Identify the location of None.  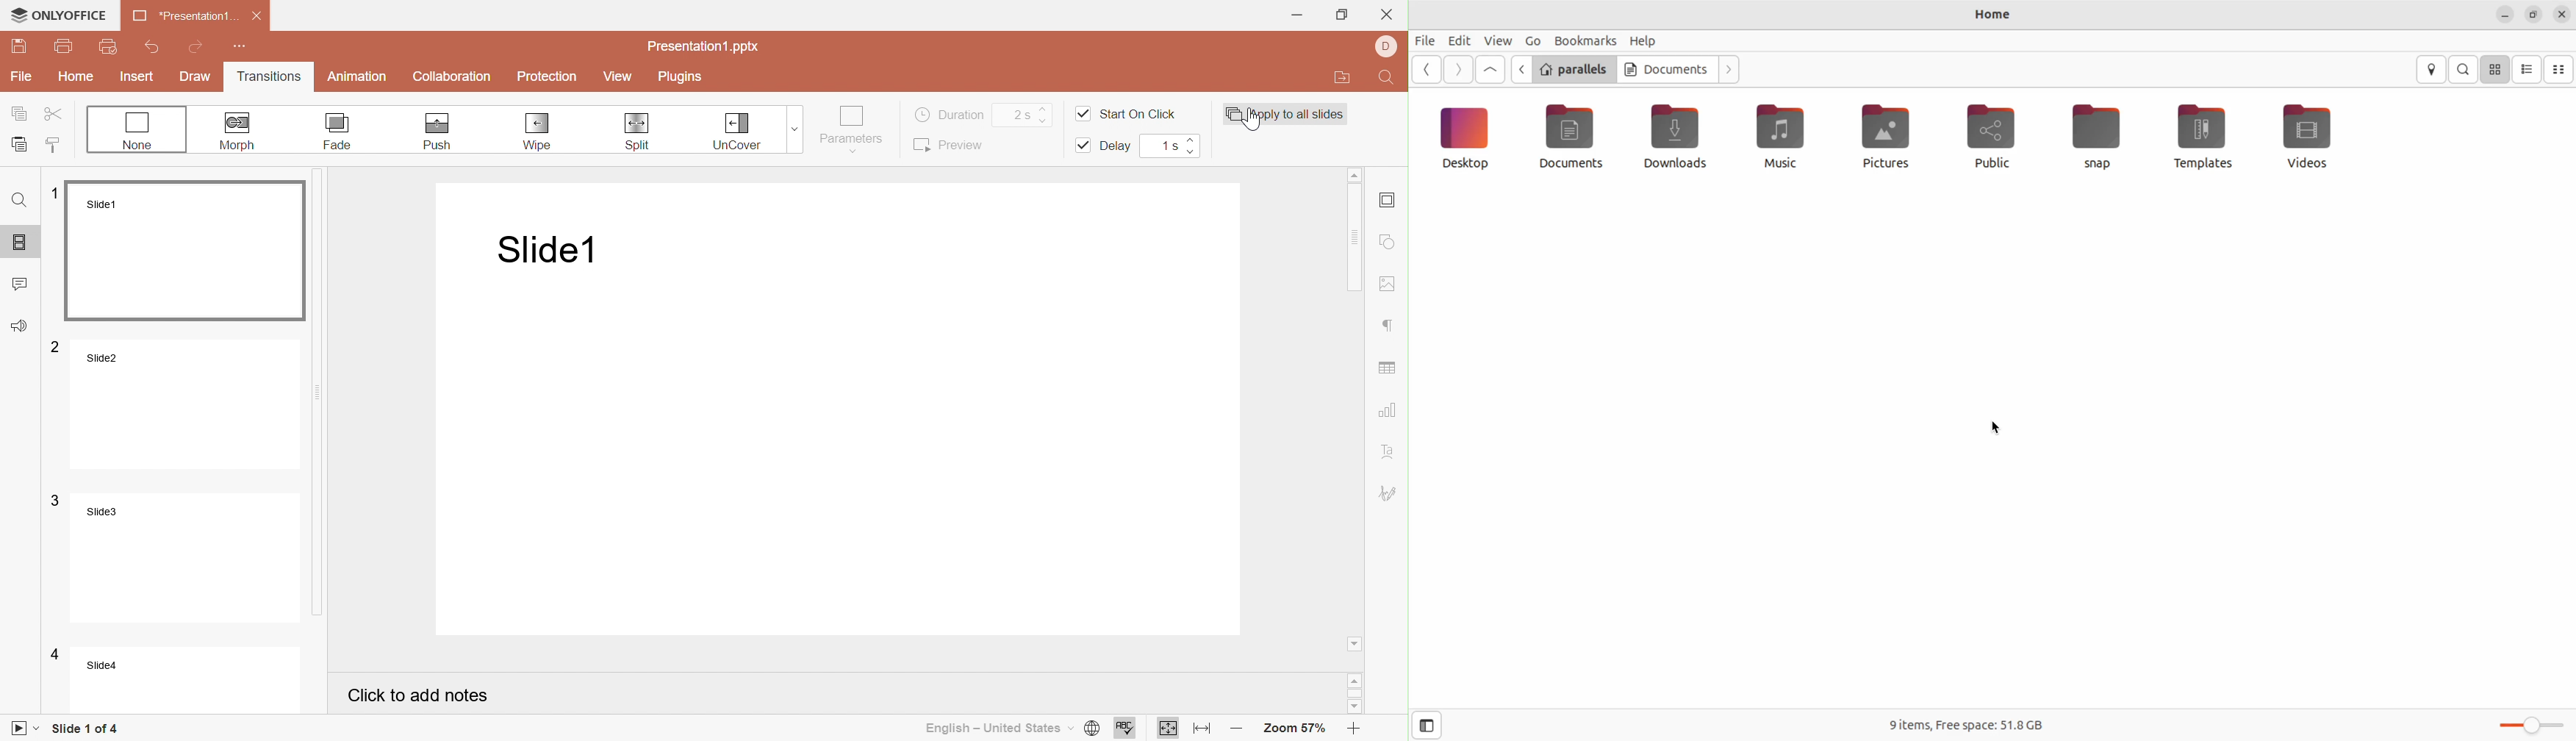
(136, 129).